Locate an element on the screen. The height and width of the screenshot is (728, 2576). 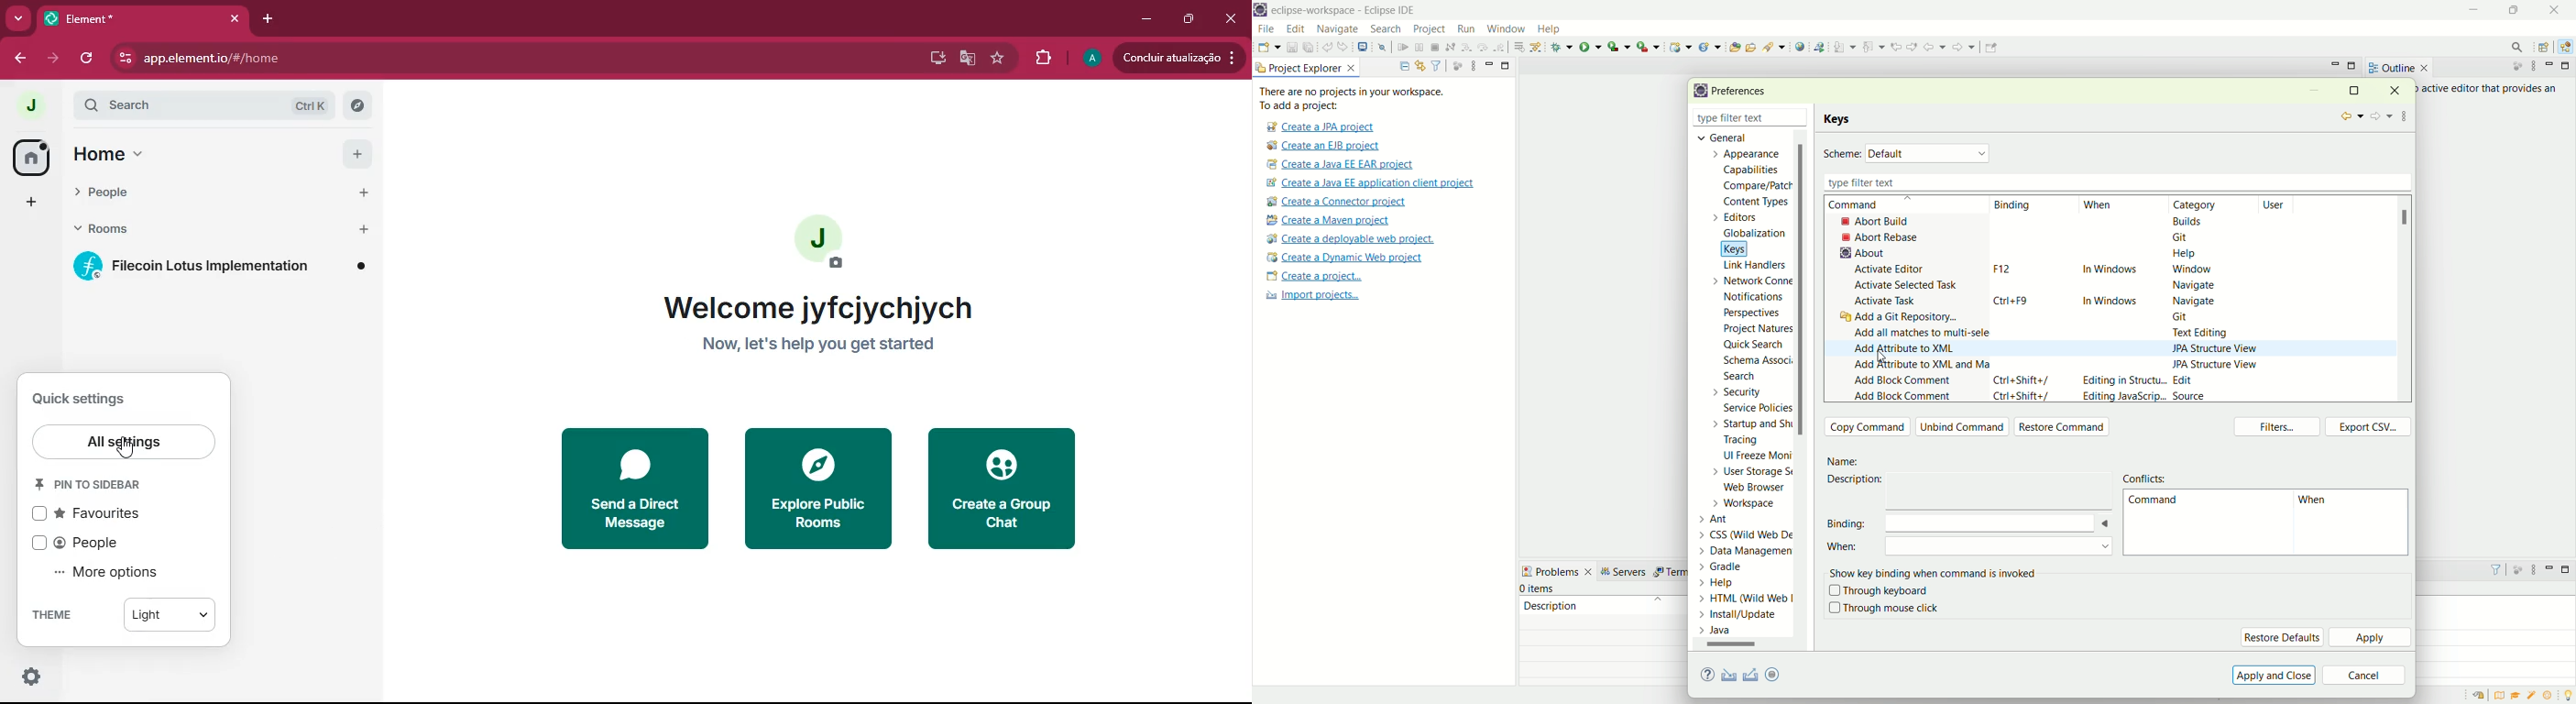
startup and shutdown is located at coordinates (1755, 424).